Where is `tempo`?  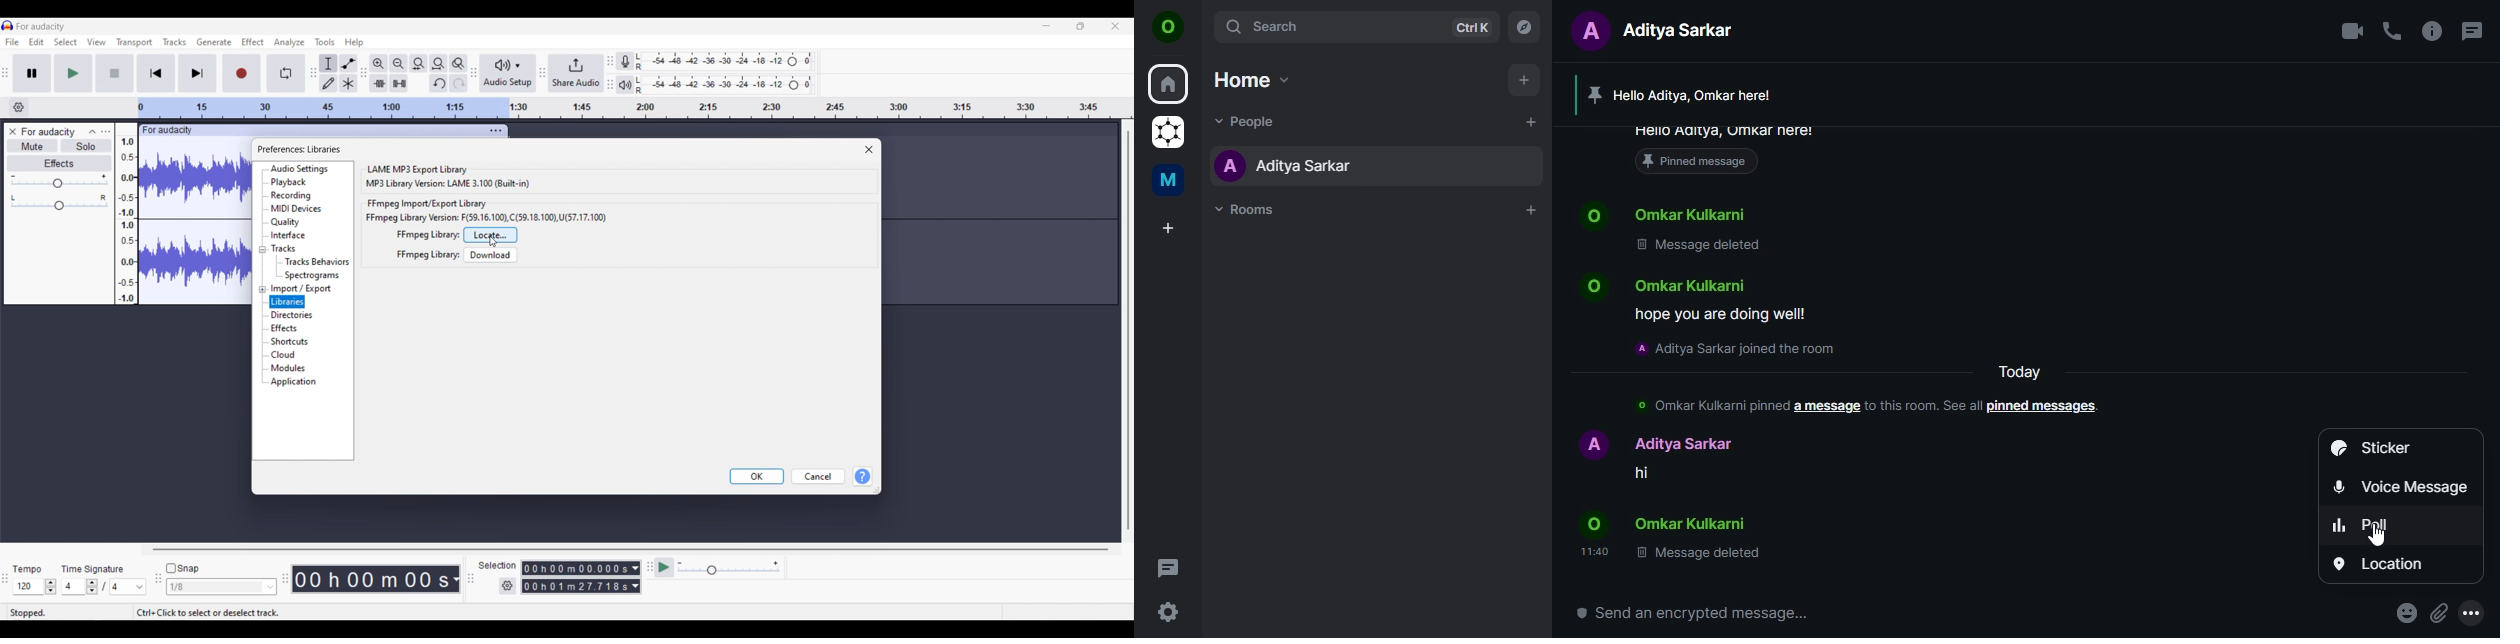 tempo is located at coordinates (27, 569).